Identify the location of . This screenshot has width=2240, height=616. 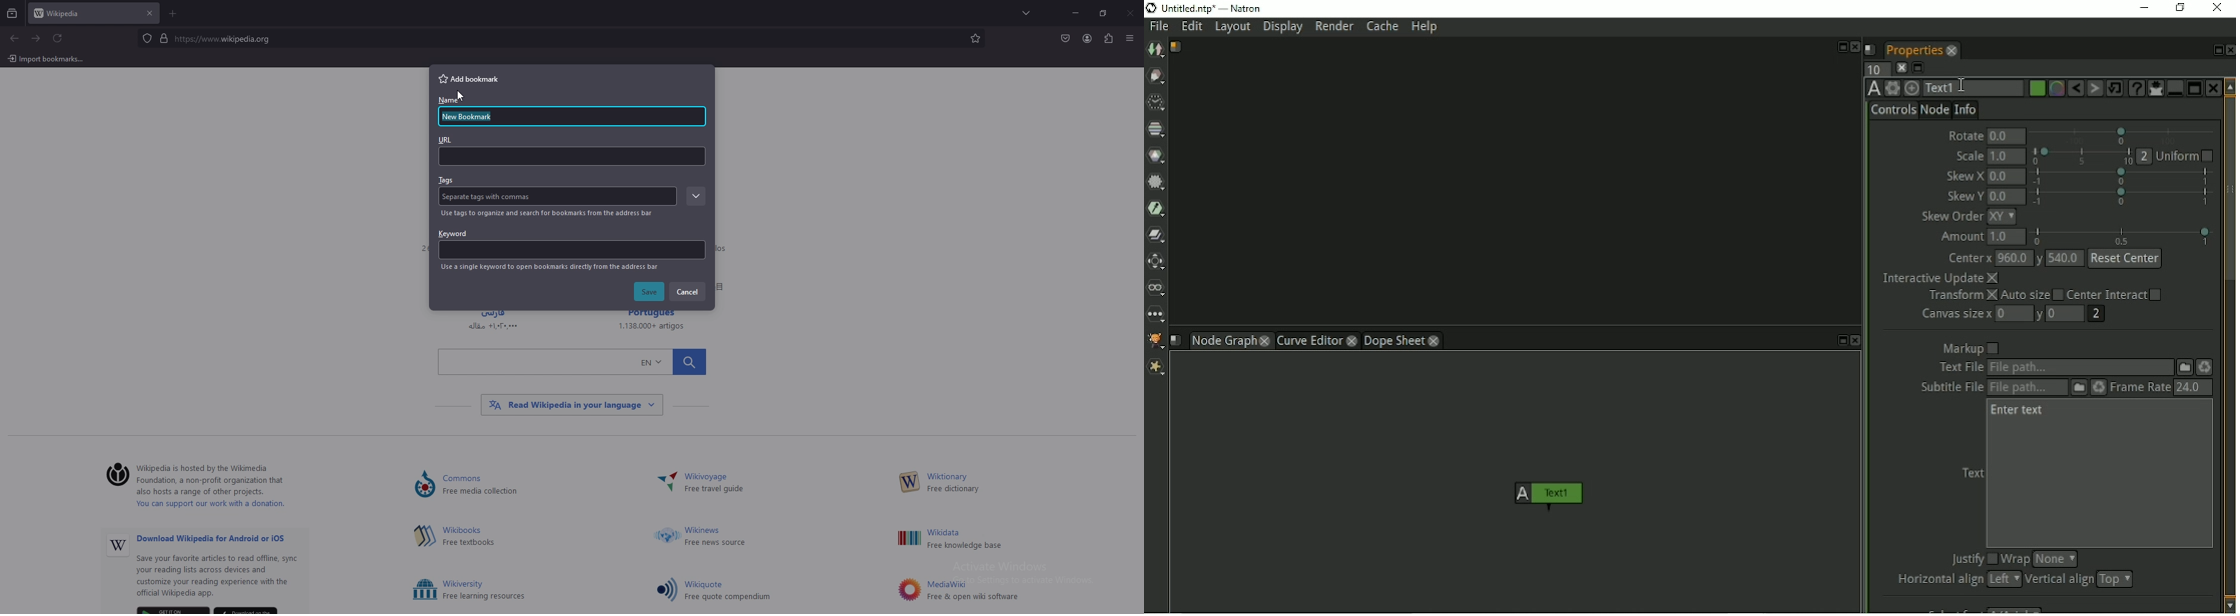
(975, 591).